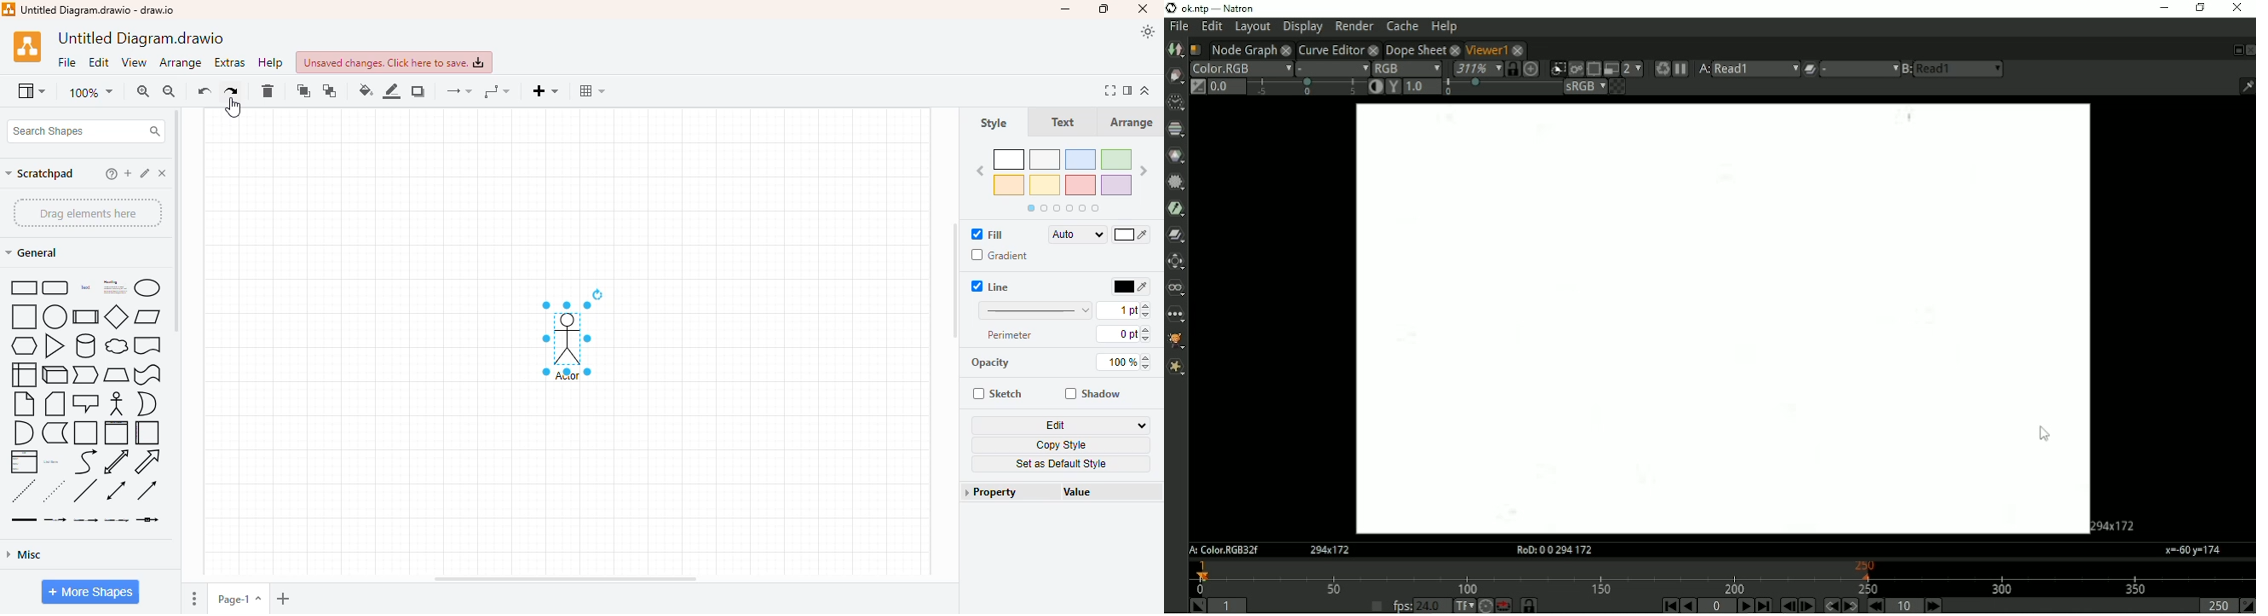 This screenshot has width=2268, height=616. Describe the element at coordinates (127, 173) in the screenshot. I see `add` at that location.